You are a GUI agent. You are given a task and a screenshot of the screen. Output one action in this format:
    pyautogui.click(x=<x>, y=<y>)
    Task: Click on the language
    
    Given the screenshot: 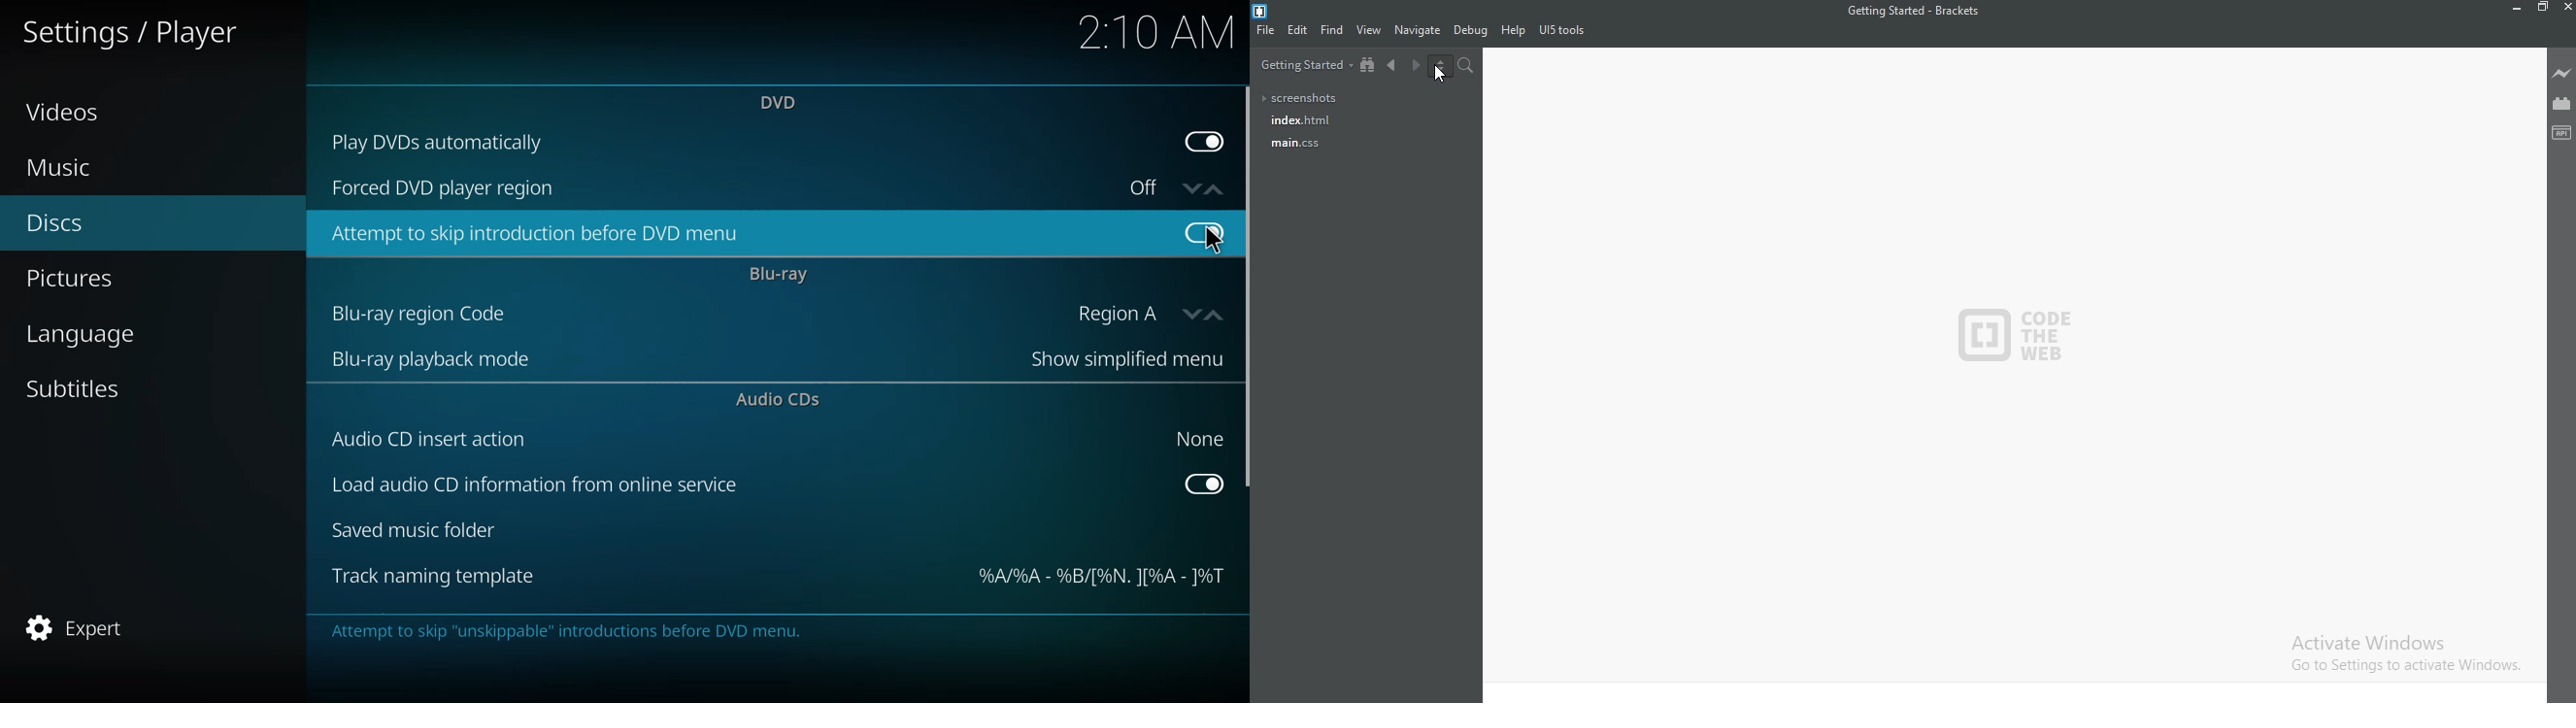 What is the action you would take?
    pyautogui.click(x=79, y=333)
    